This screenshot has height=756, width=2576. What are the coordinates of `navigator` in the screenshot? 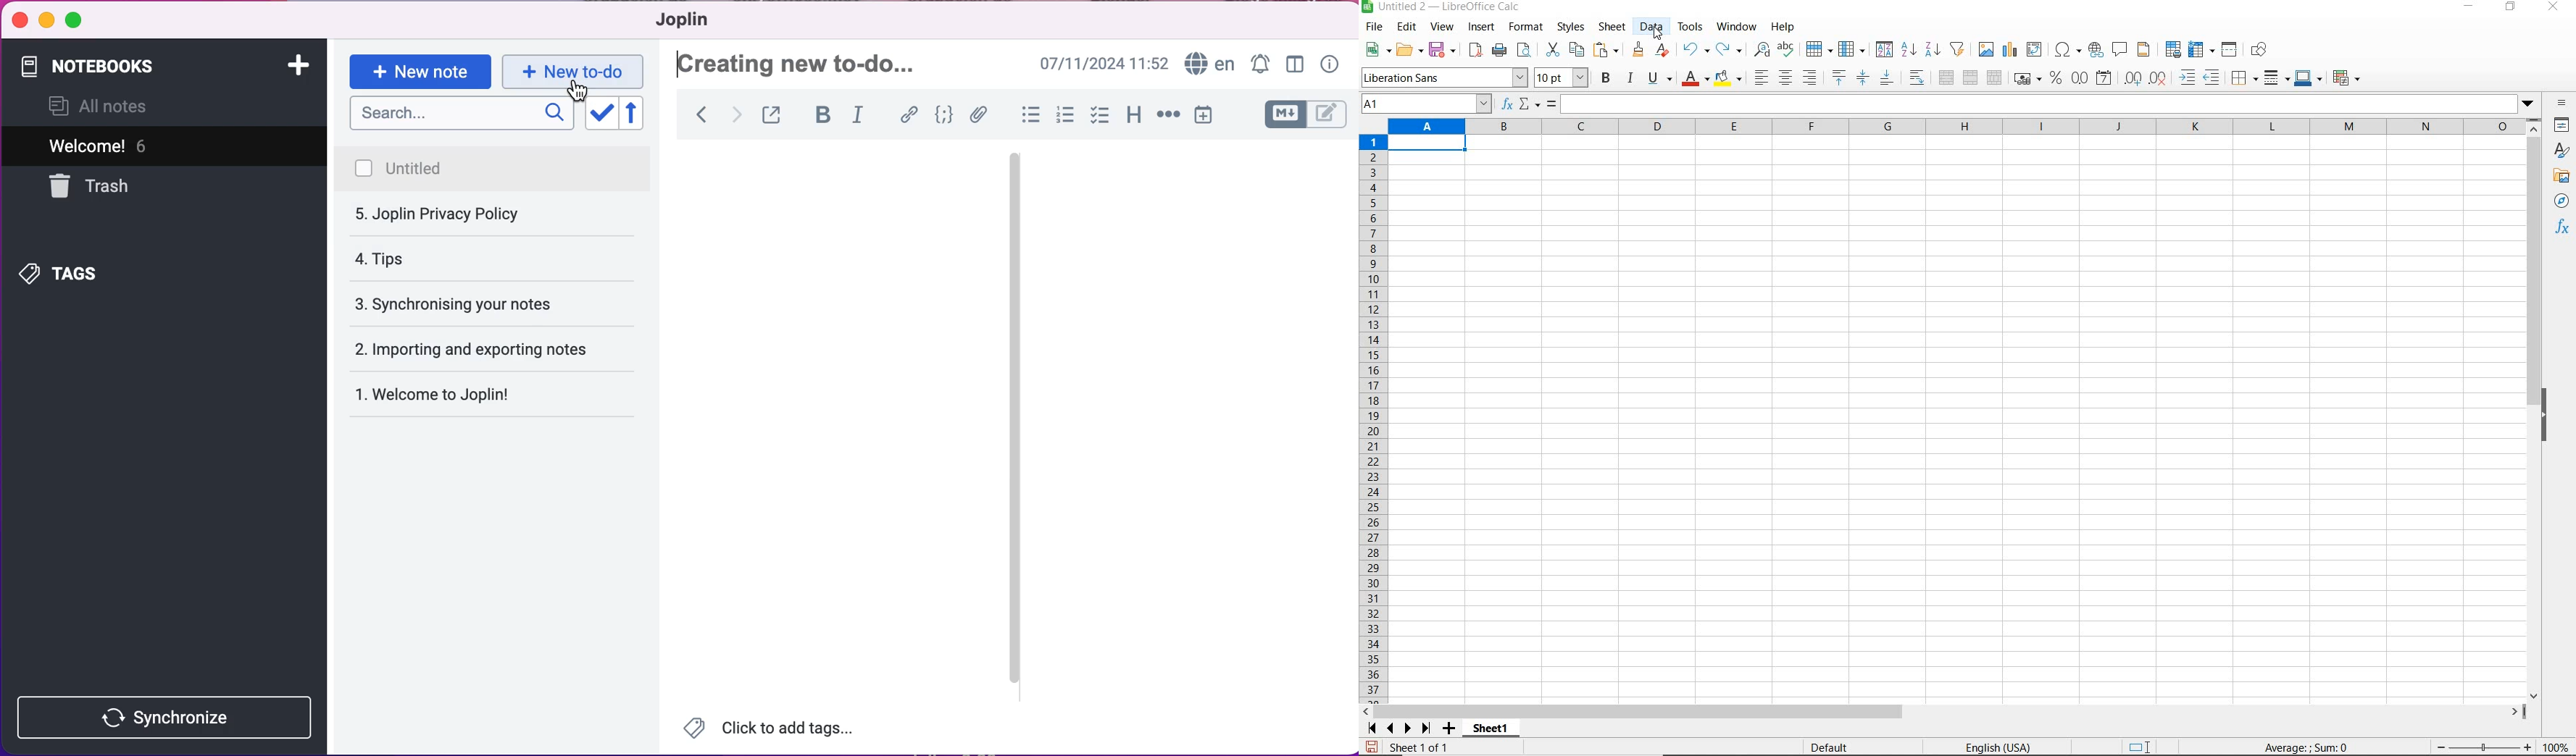 It's located at (2562, 201).